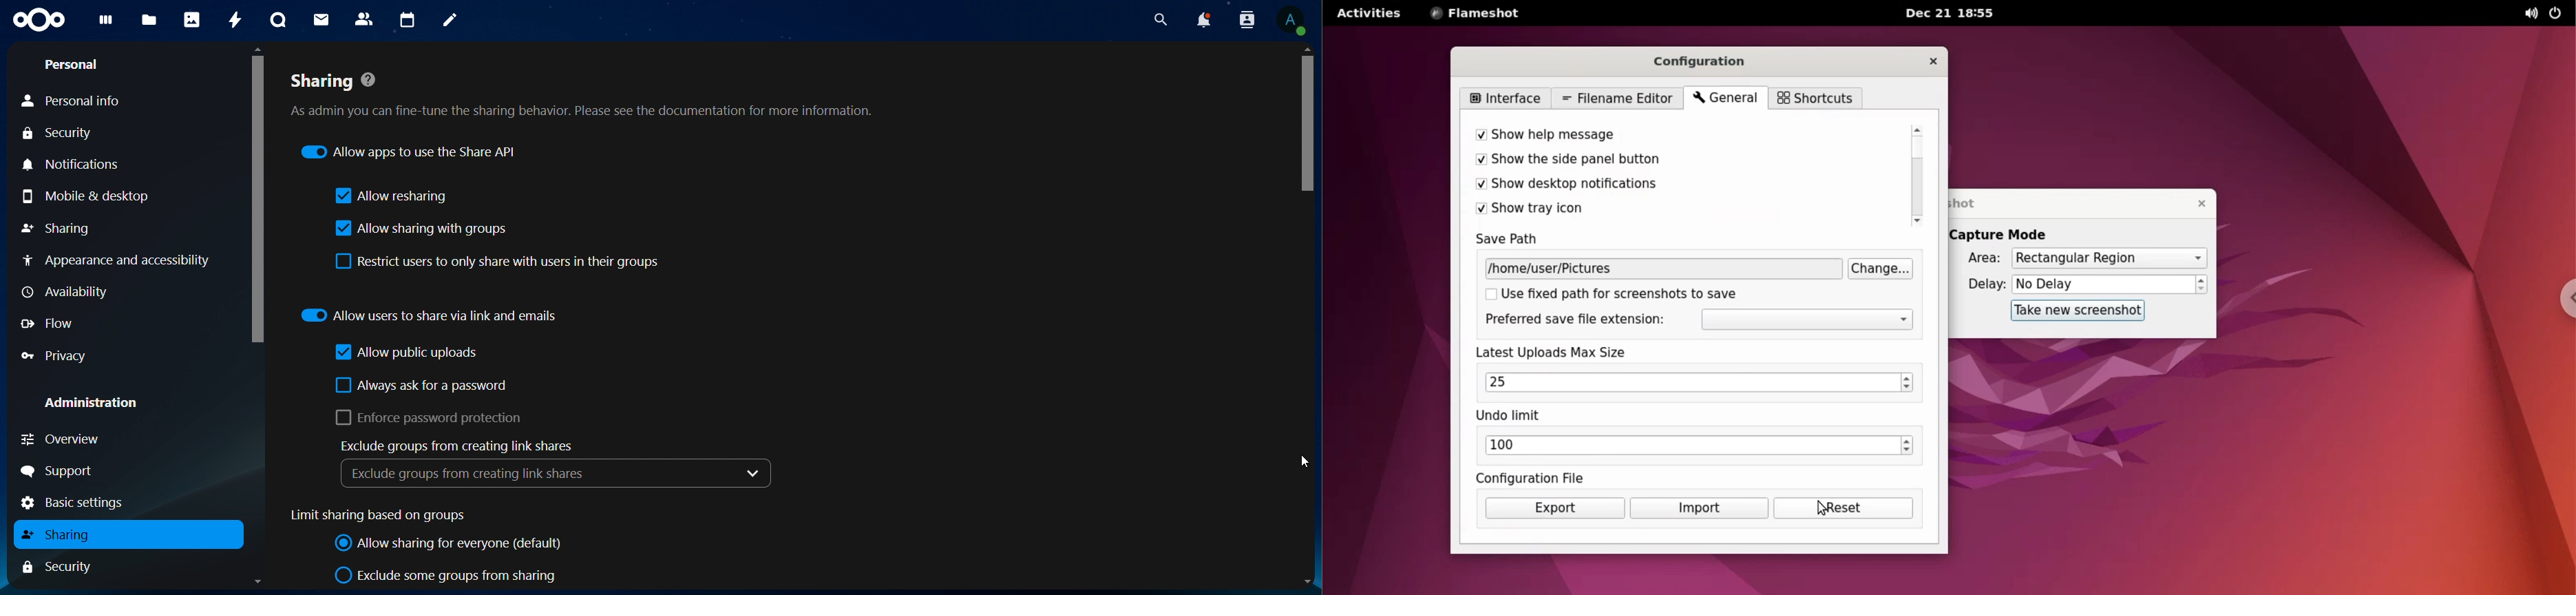 This screenshot has width=2576, height=616. I want to click on llow resharing, so click(389, 196).